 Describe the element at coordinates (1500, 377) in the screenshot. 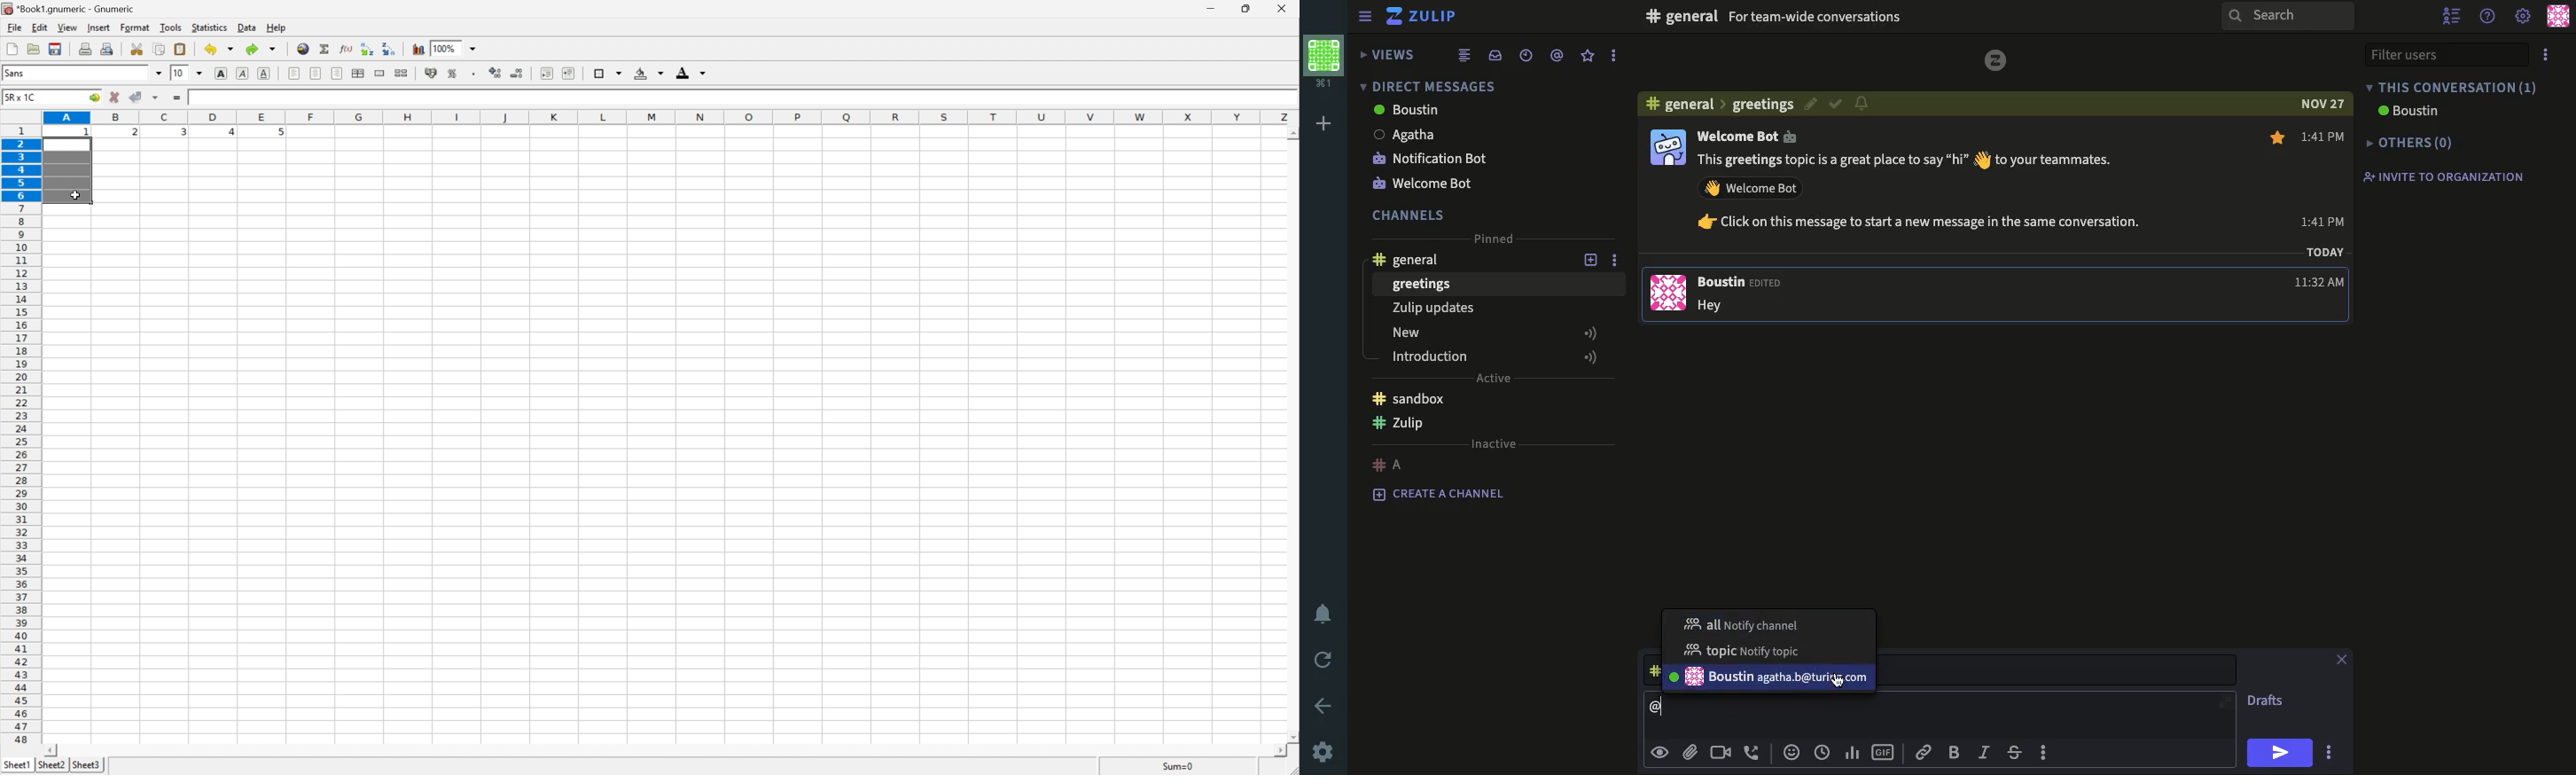

I see `Active` at that location.